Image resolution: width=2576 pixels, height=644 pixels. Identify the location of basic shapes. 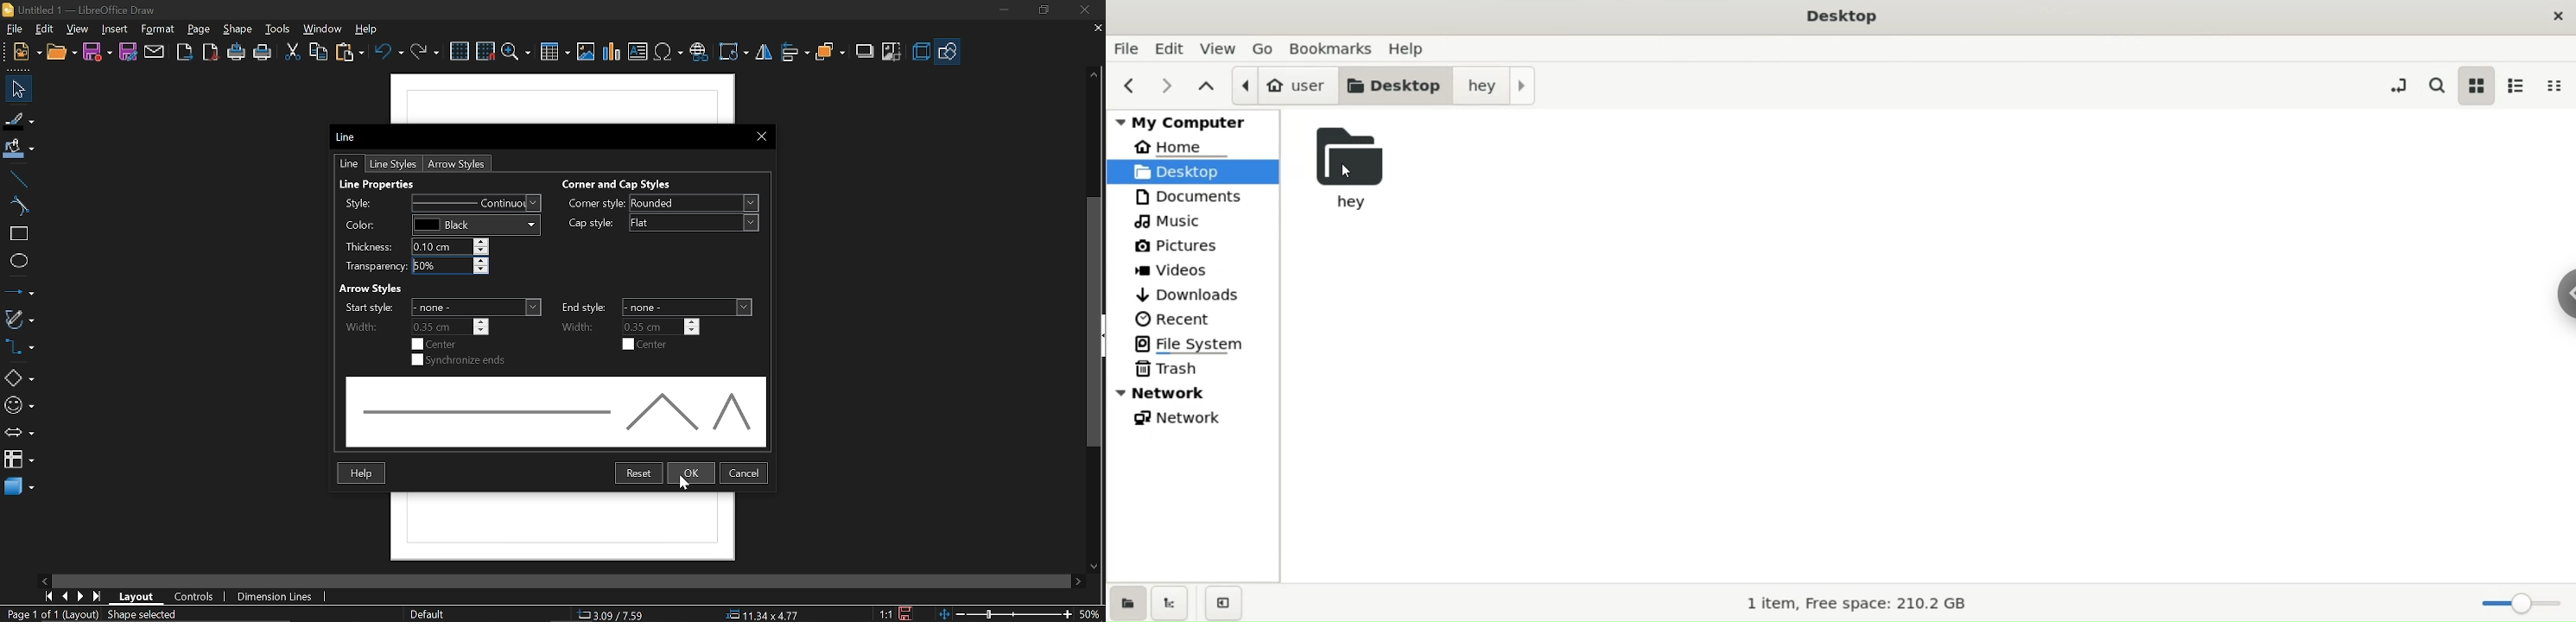
(17, 380).